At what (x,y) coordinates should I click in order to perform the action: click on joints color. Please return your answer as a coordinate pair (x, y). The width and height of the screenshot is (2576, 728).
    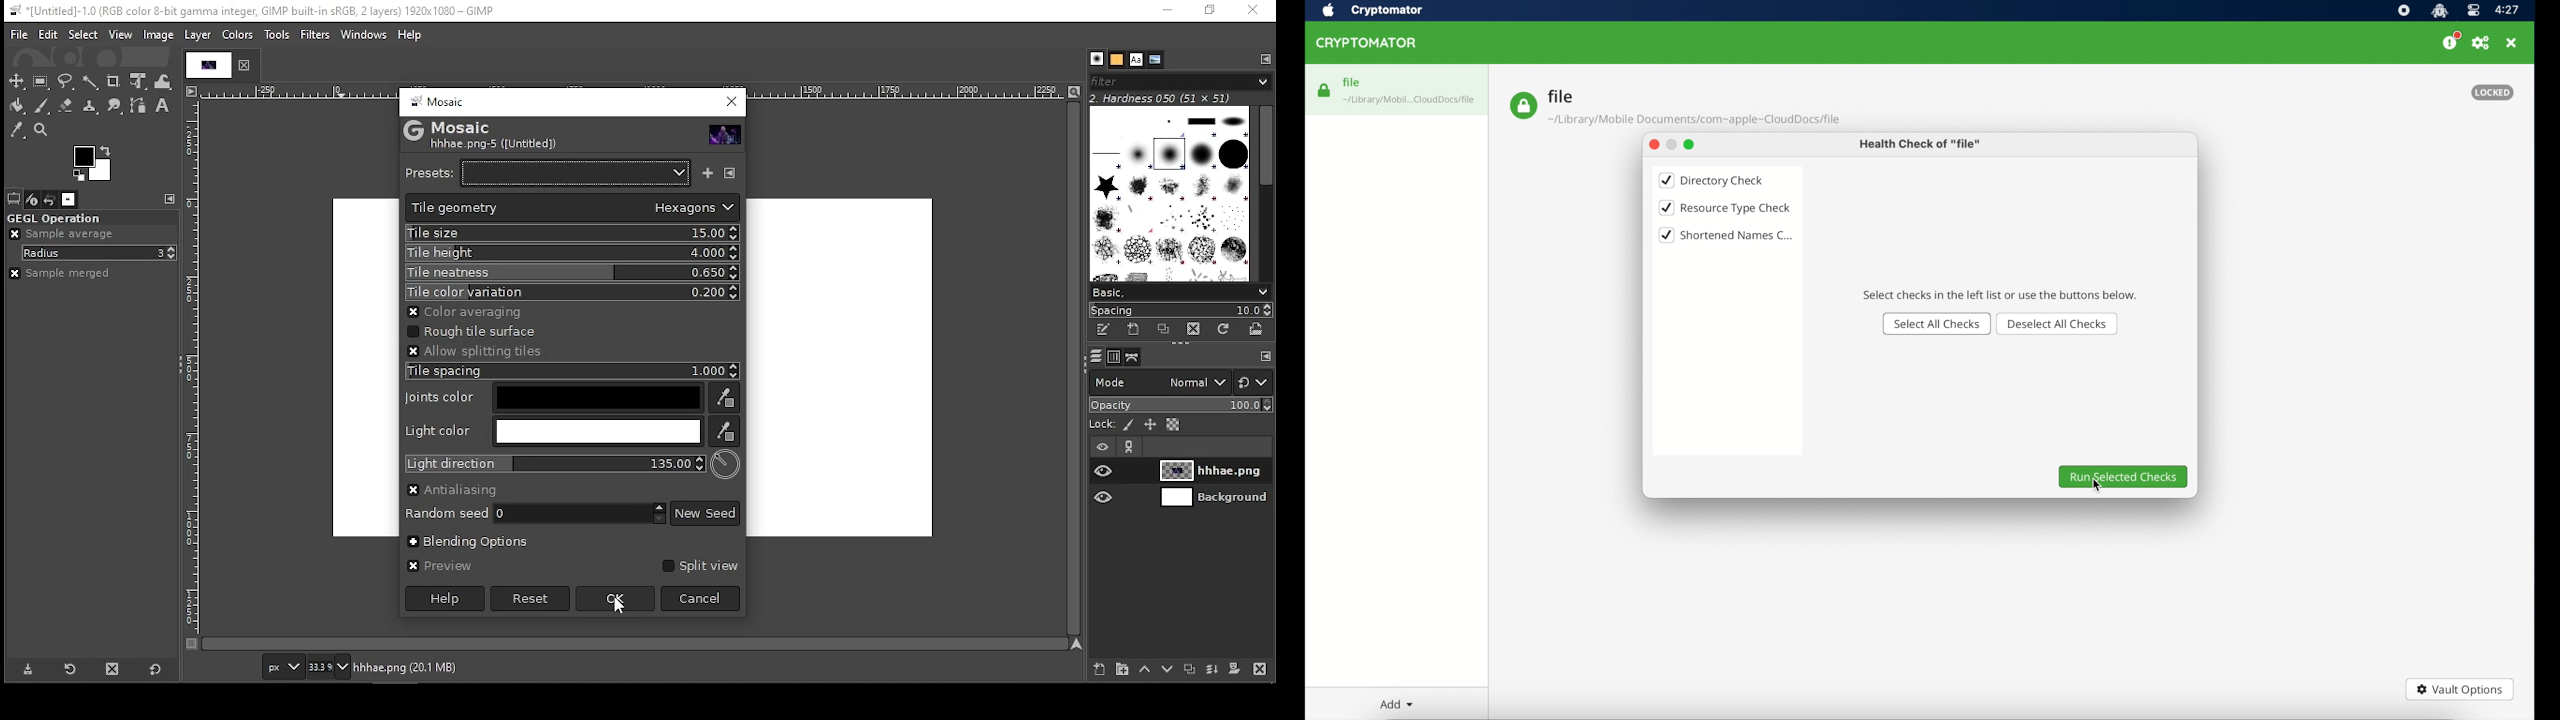
    Looking at the image, I should click on (725, 398).